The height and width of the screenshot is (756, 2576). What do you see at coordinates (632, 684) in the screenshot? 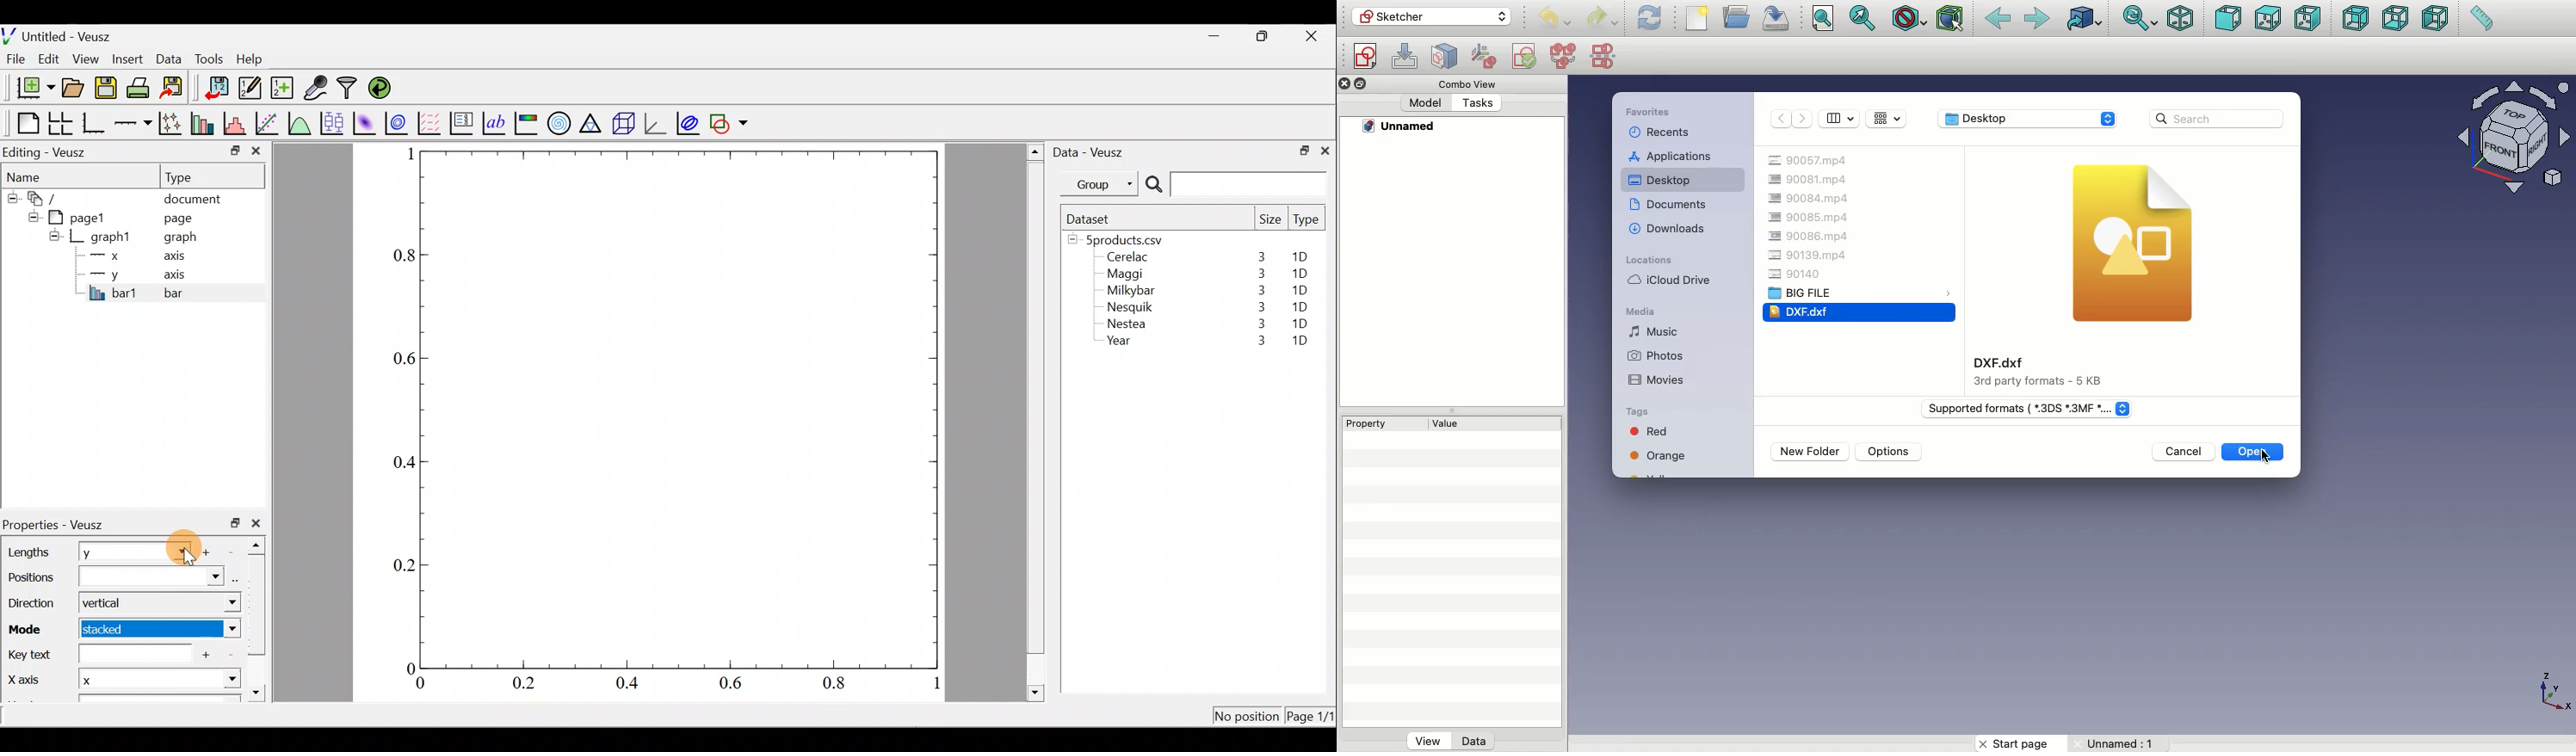
I see `0.4` at bounding box center [632, 684].